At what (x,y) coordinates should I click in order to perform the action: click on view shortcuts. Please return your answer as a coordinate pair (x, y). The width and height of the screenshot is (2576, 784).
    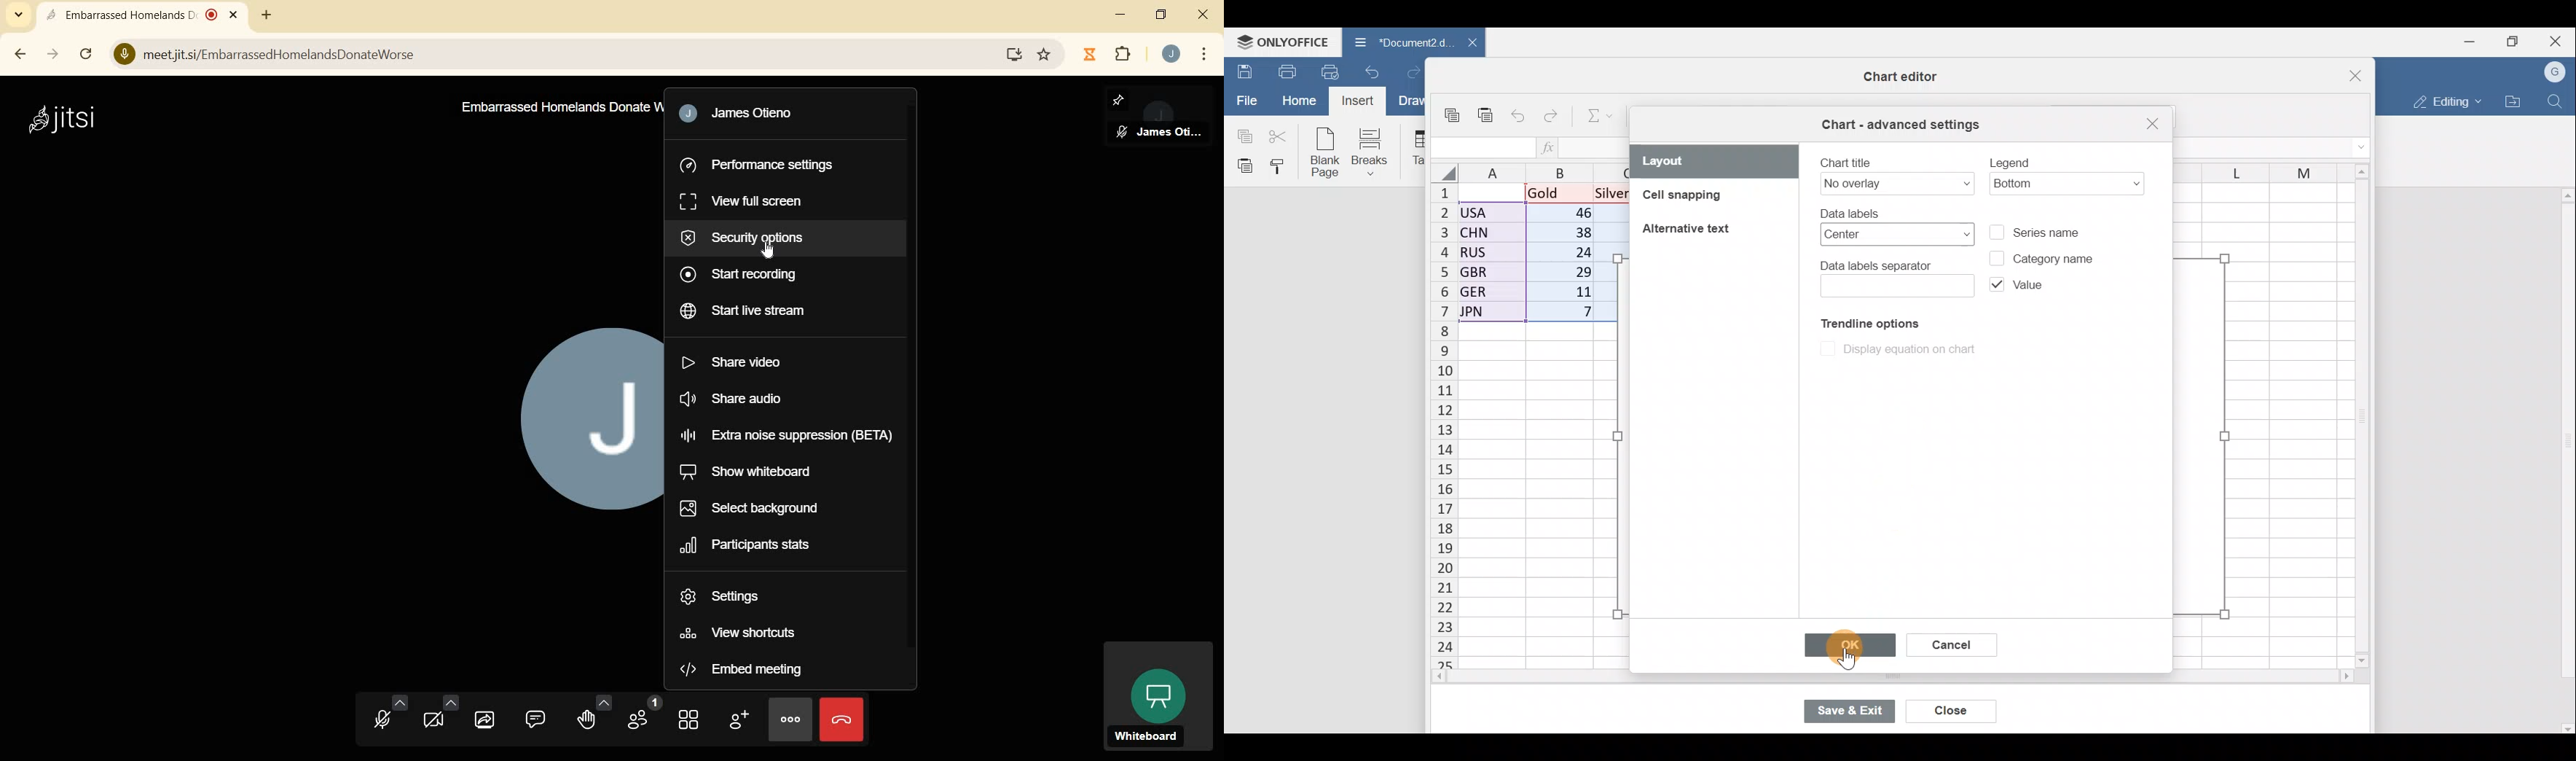
    Looking at the image, I should click on (747, 632).